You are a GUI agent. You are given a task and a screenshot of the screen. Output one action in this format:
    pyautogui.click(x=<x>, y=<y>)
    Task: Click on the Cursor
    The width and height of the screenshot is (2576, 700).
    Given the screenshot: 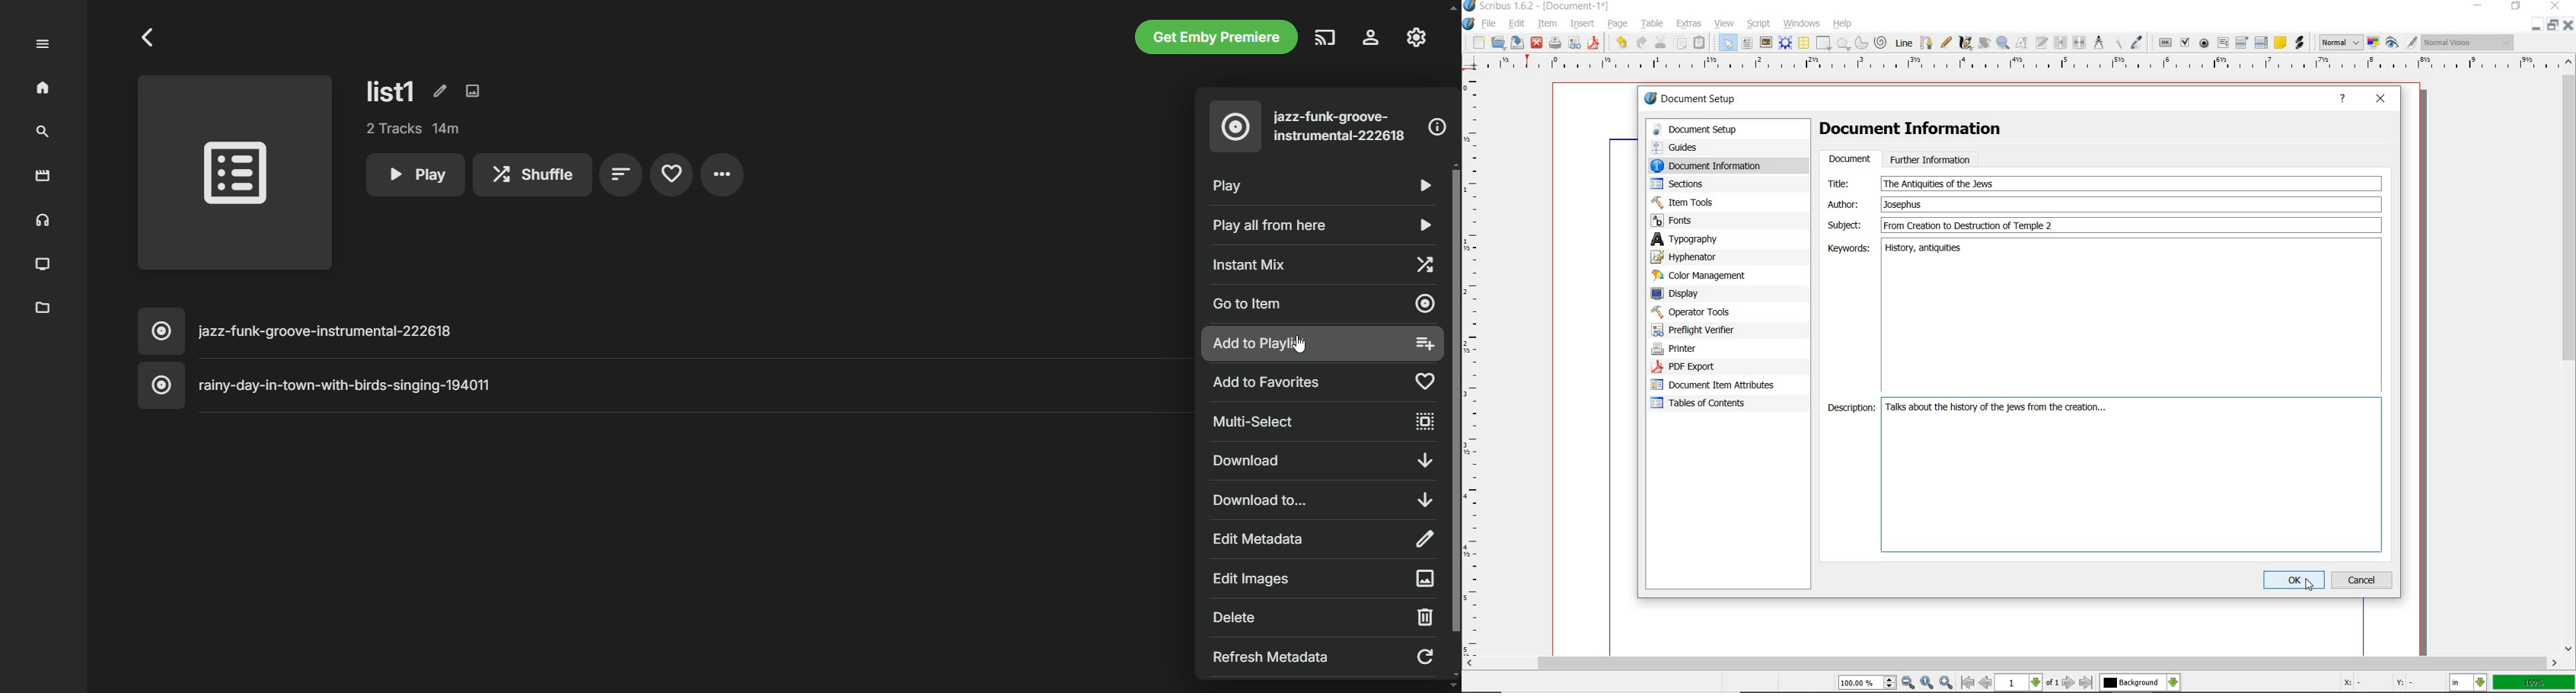 What is the action you would take?
    pyautogui.click(x=1299, y=344)
    